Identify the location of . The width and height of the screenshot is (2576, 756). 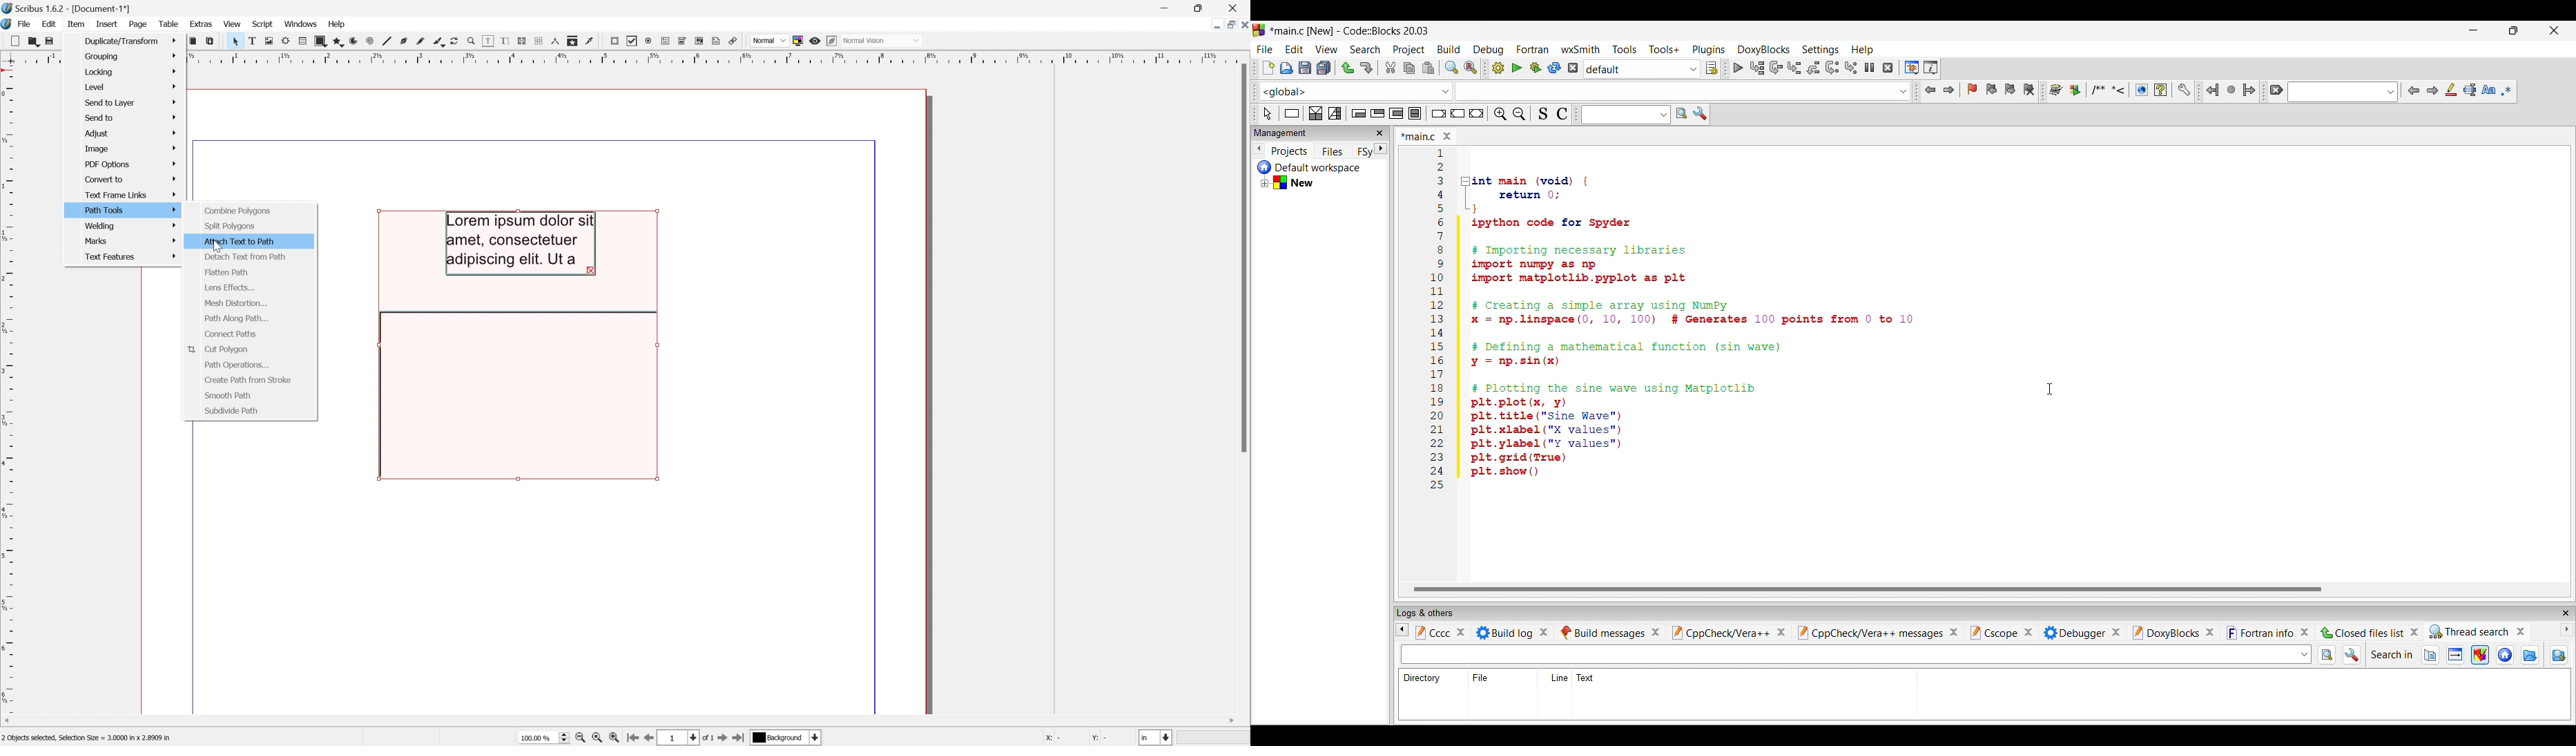
(2372, 633).